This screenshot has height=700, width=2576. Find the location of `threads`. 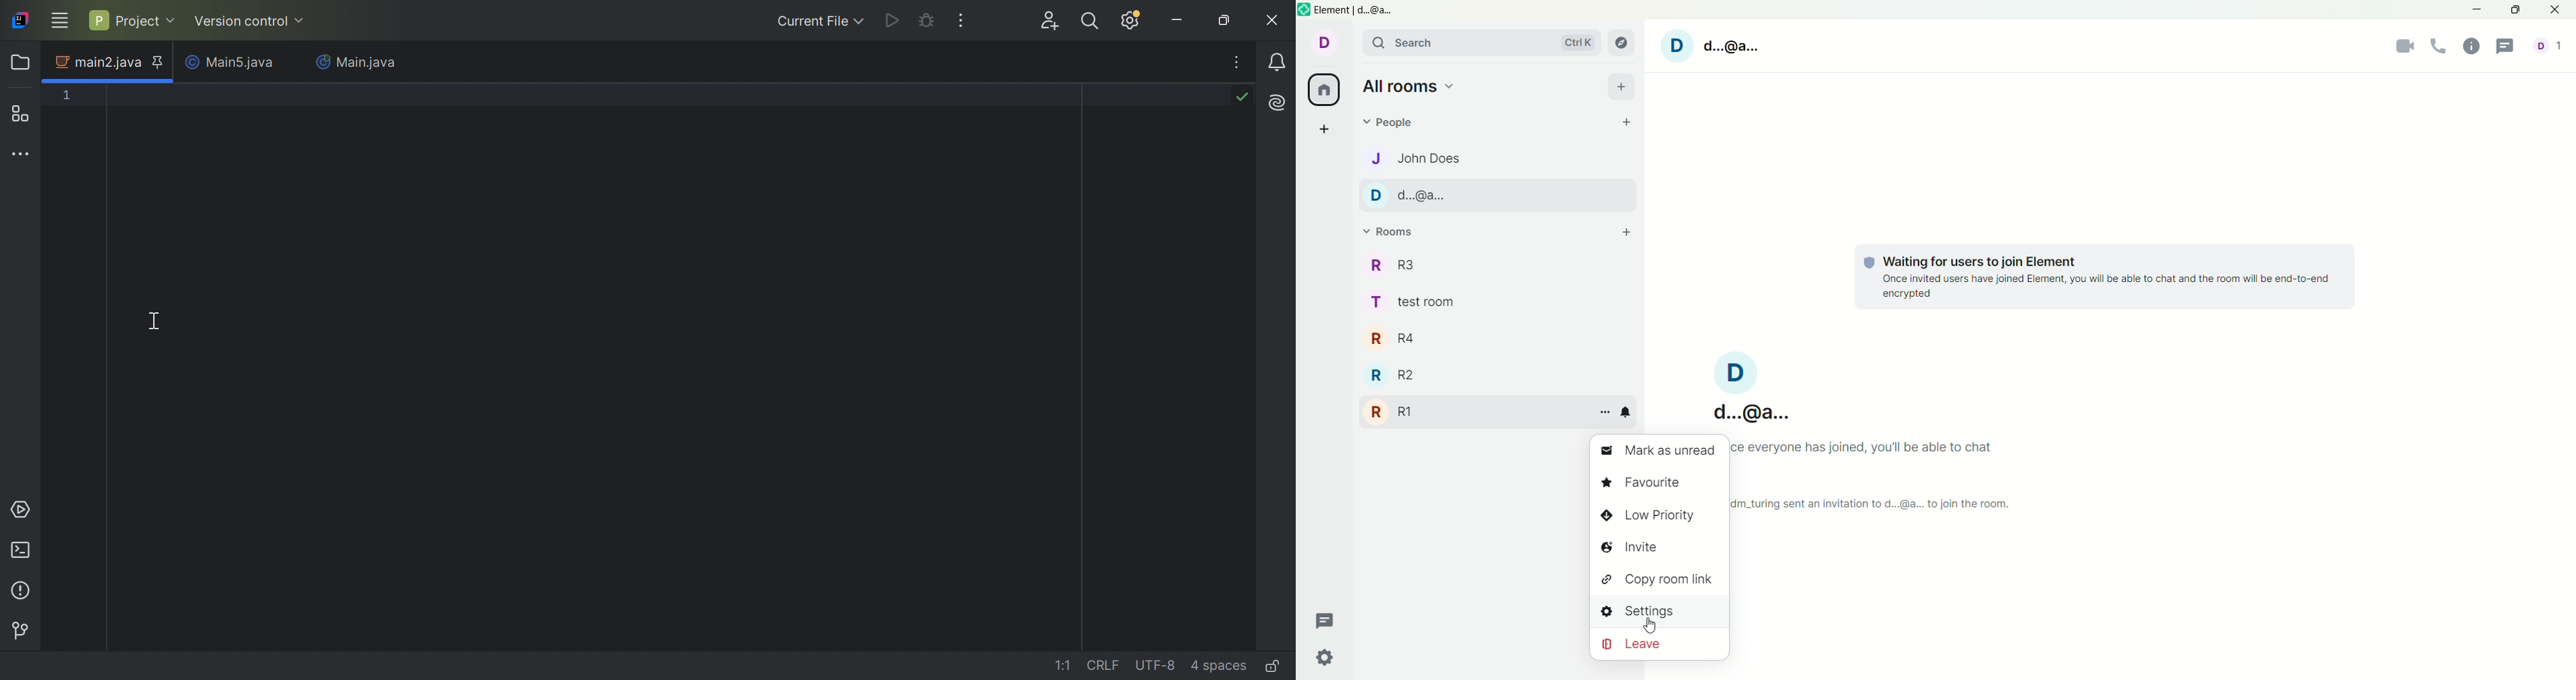

threads is located at coordinates (1322, 621).